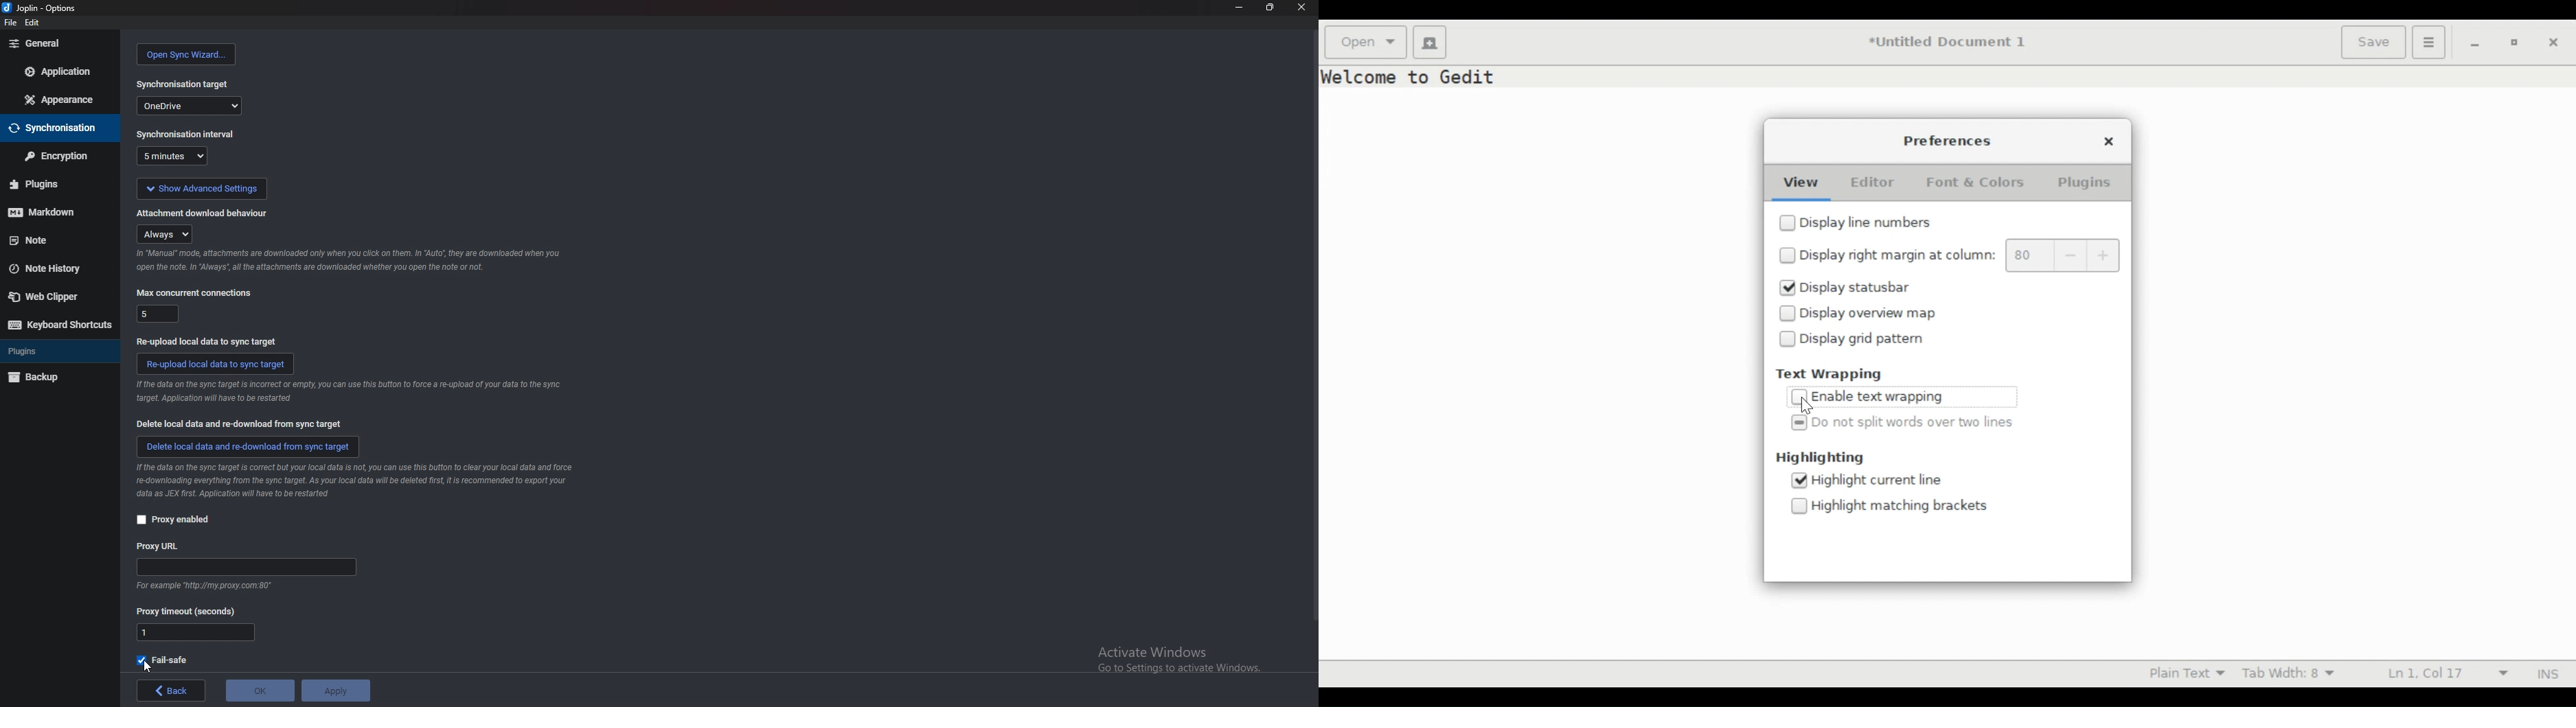 The height and width of the screenshot is (728, 2576). What do you see at coordinates (34, 23) in the screenshot?
I see `edit` at bounding box center [34, 23].